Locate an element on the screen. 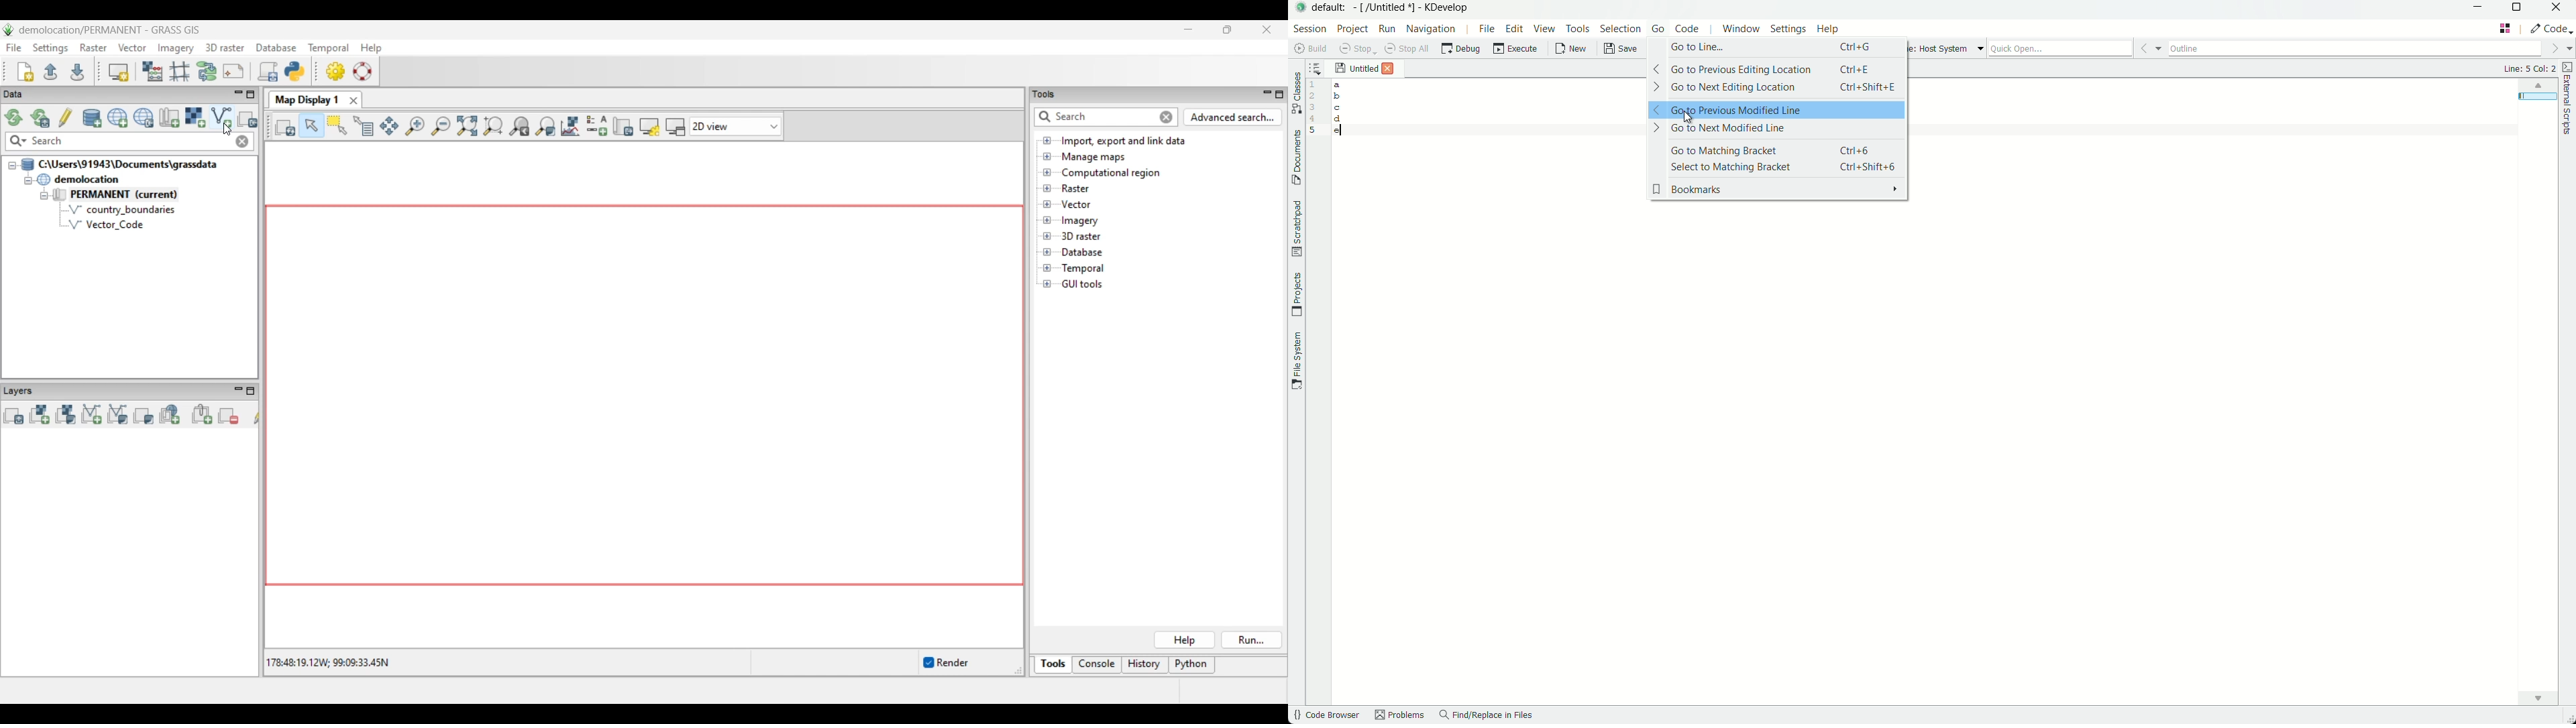 This screenshot has width=2576, height=728. Vector Code is located at coordinates (113, 224).